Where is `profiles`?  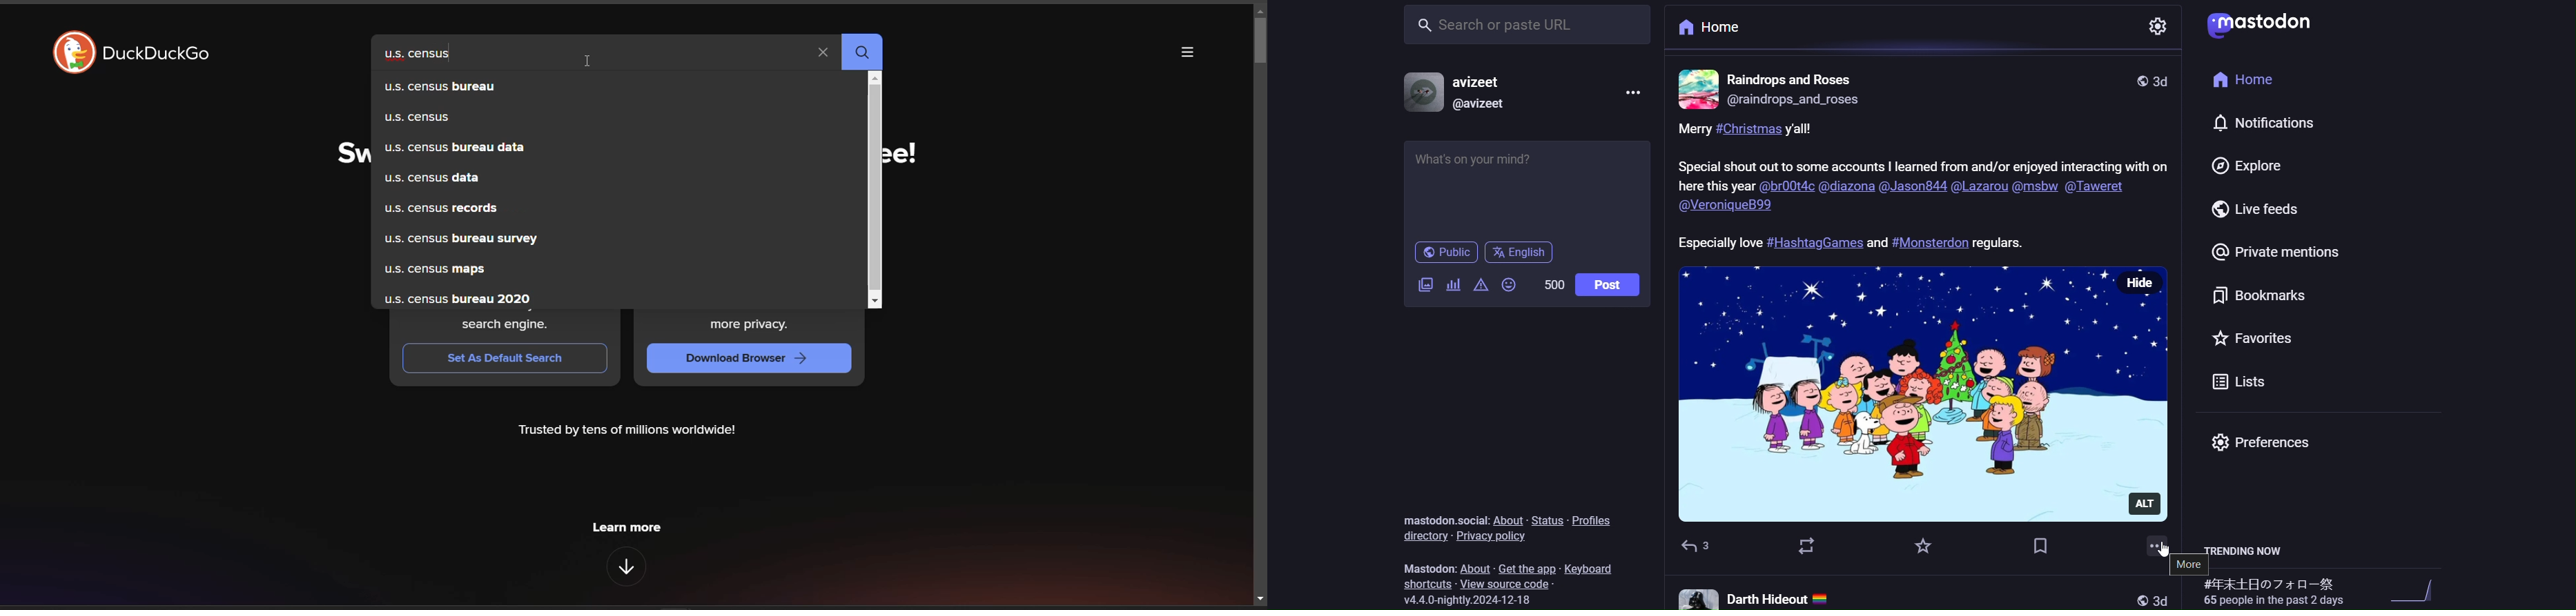
profiles is located at coordinates (1594, 520).